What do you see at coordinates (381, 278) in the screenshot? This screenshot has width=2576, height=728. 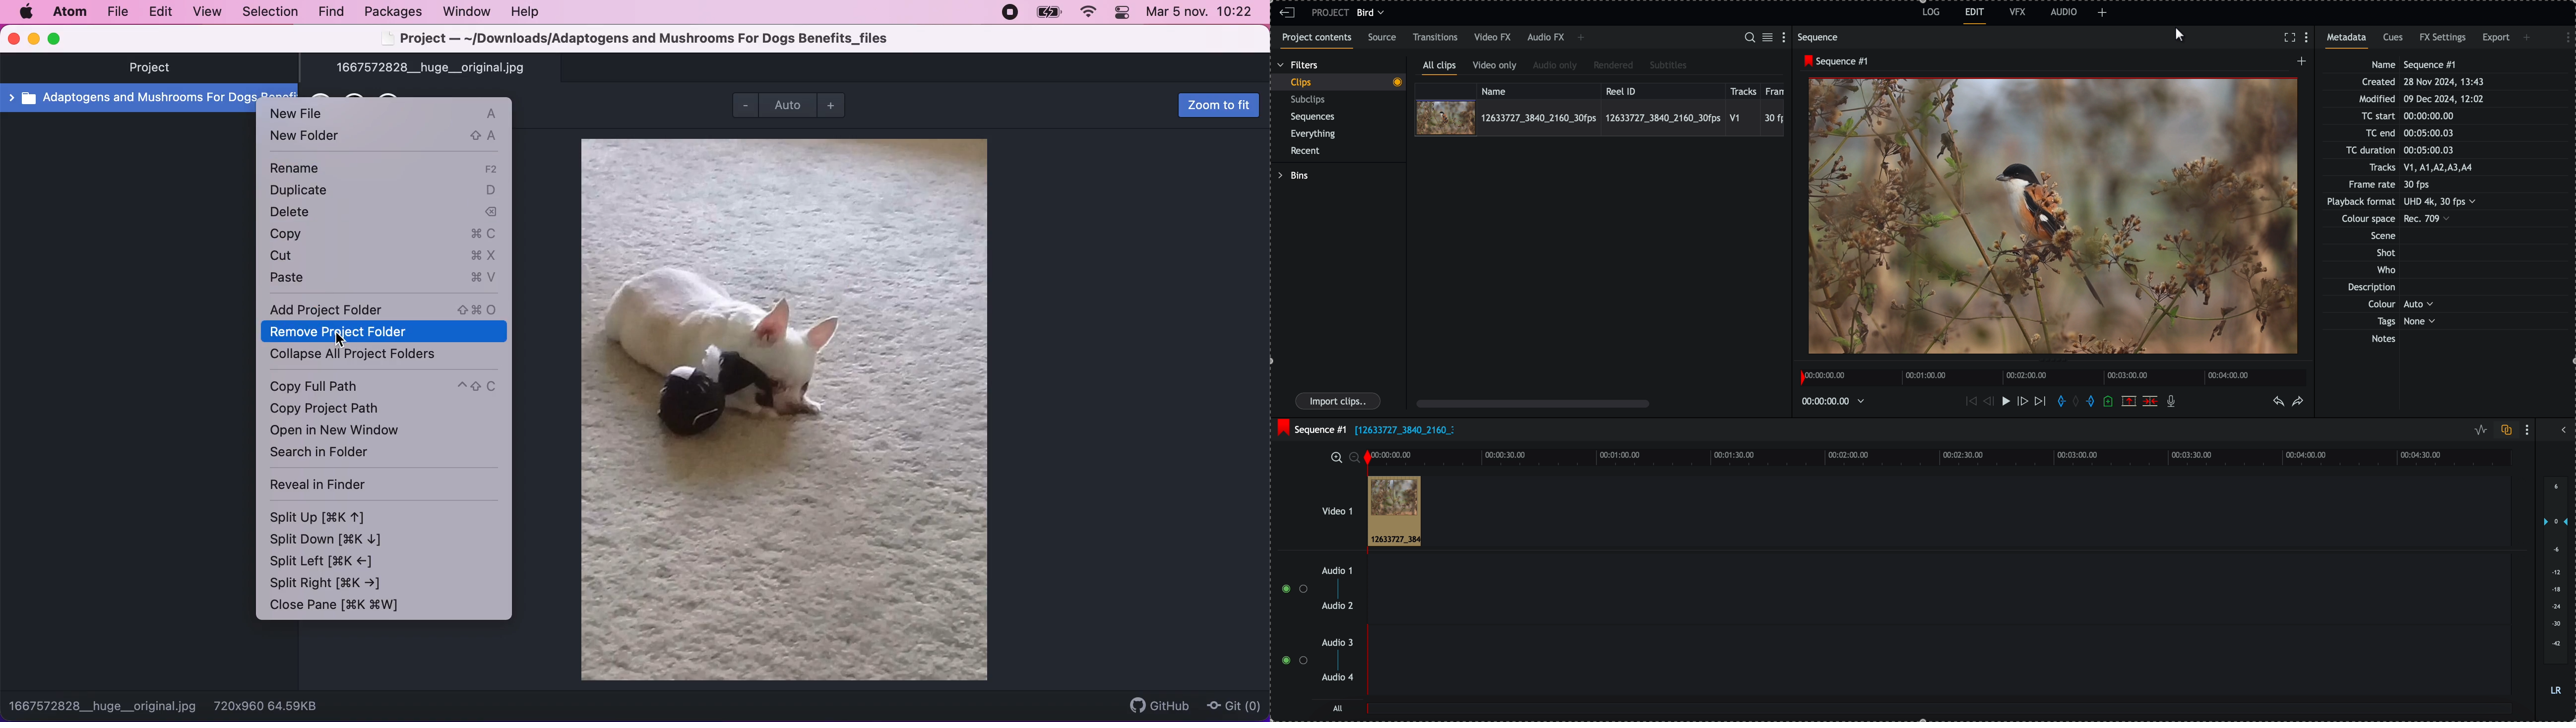 I see `paste` at bounding box center [381, 278].